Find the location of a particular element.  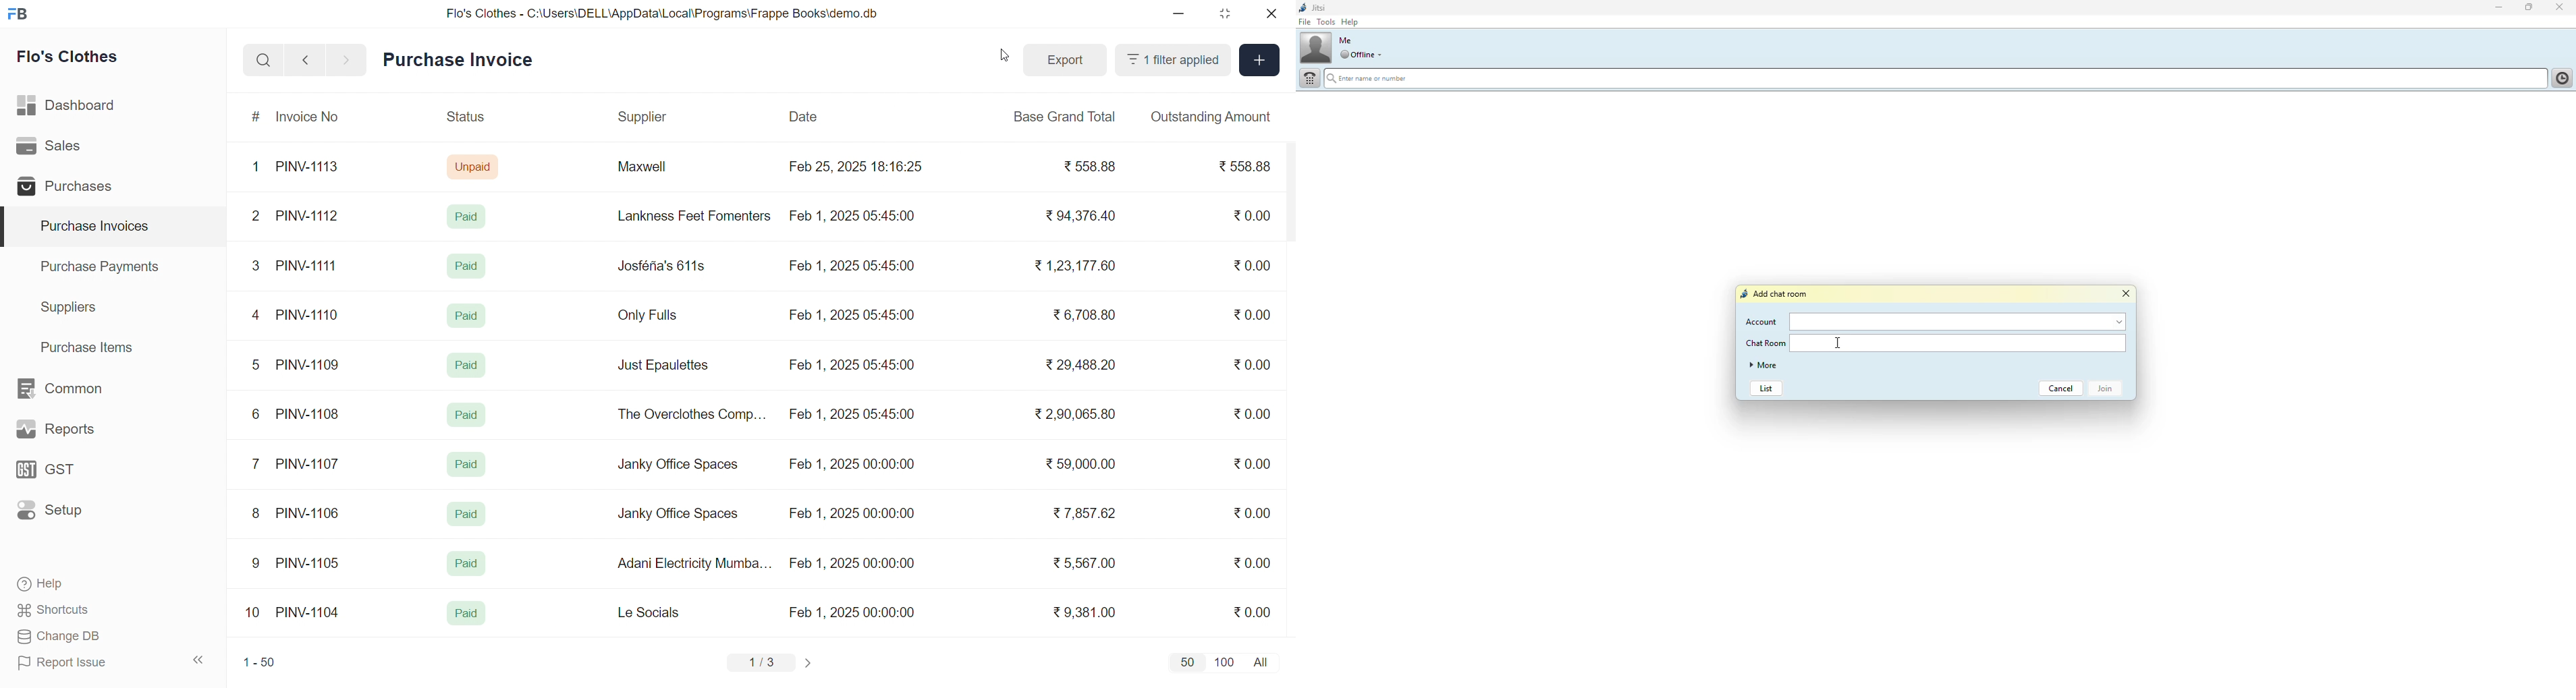

8 is located at coordinates (256, 515).